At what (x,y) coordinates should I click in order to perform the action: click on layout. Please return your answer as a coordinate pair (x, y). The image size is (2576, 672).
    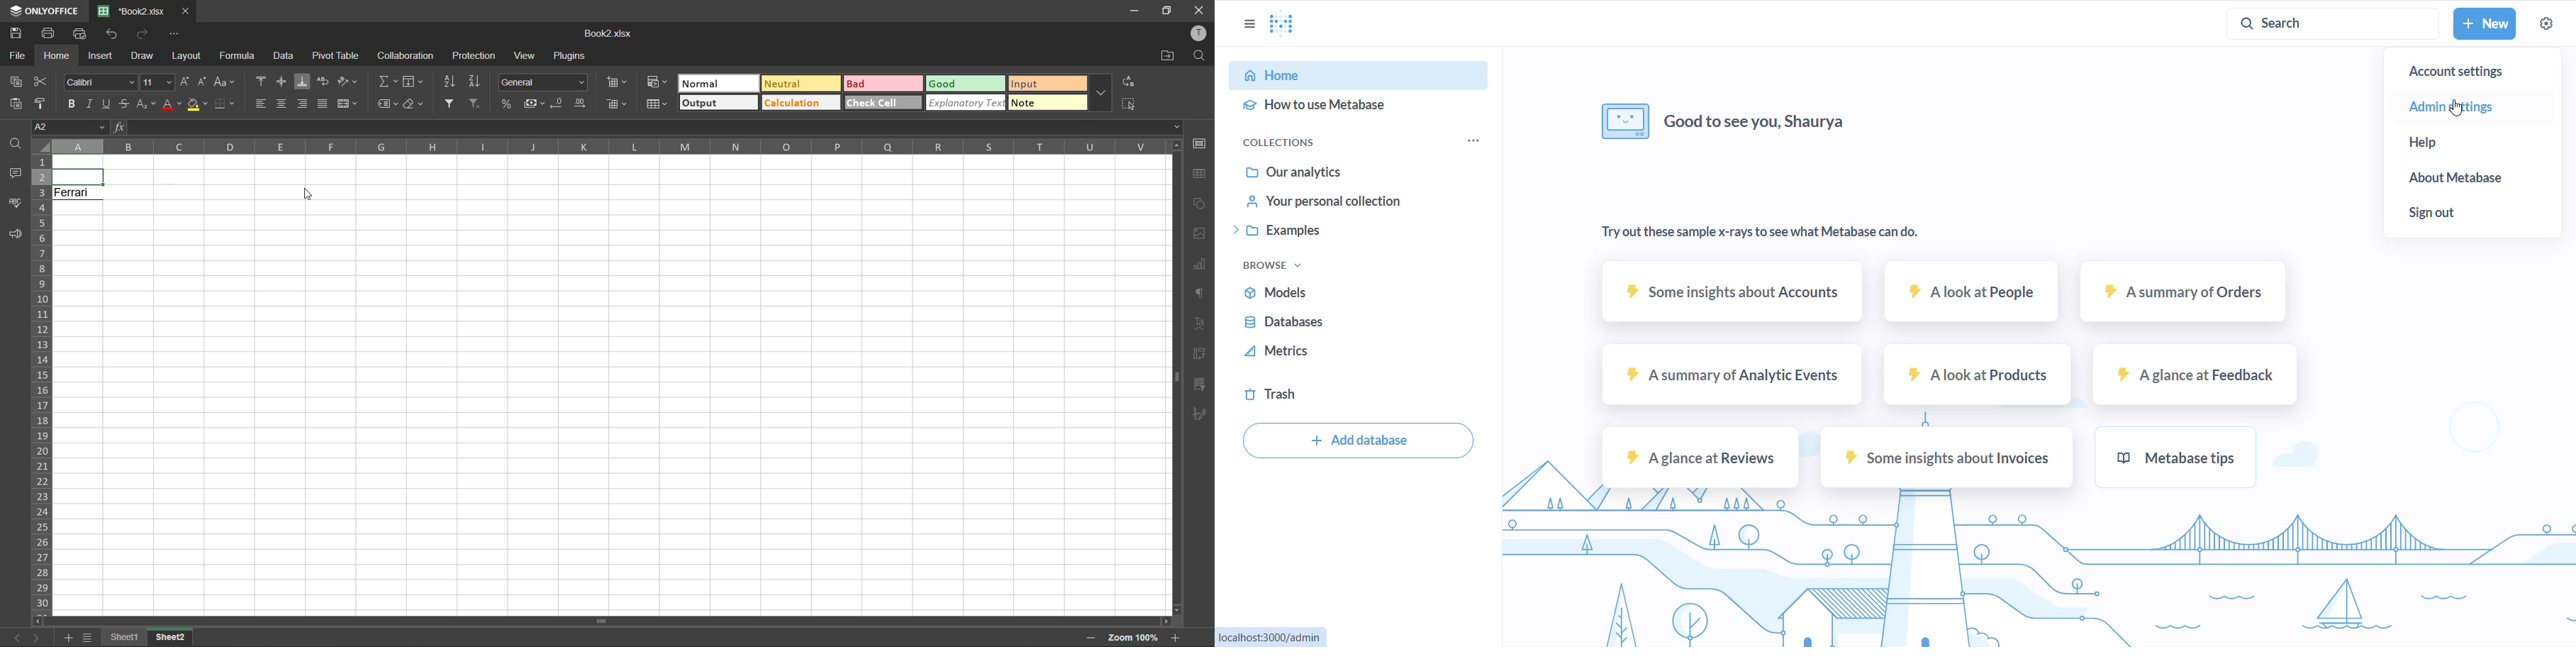
    Looking at the image, I should click on (187, 54).